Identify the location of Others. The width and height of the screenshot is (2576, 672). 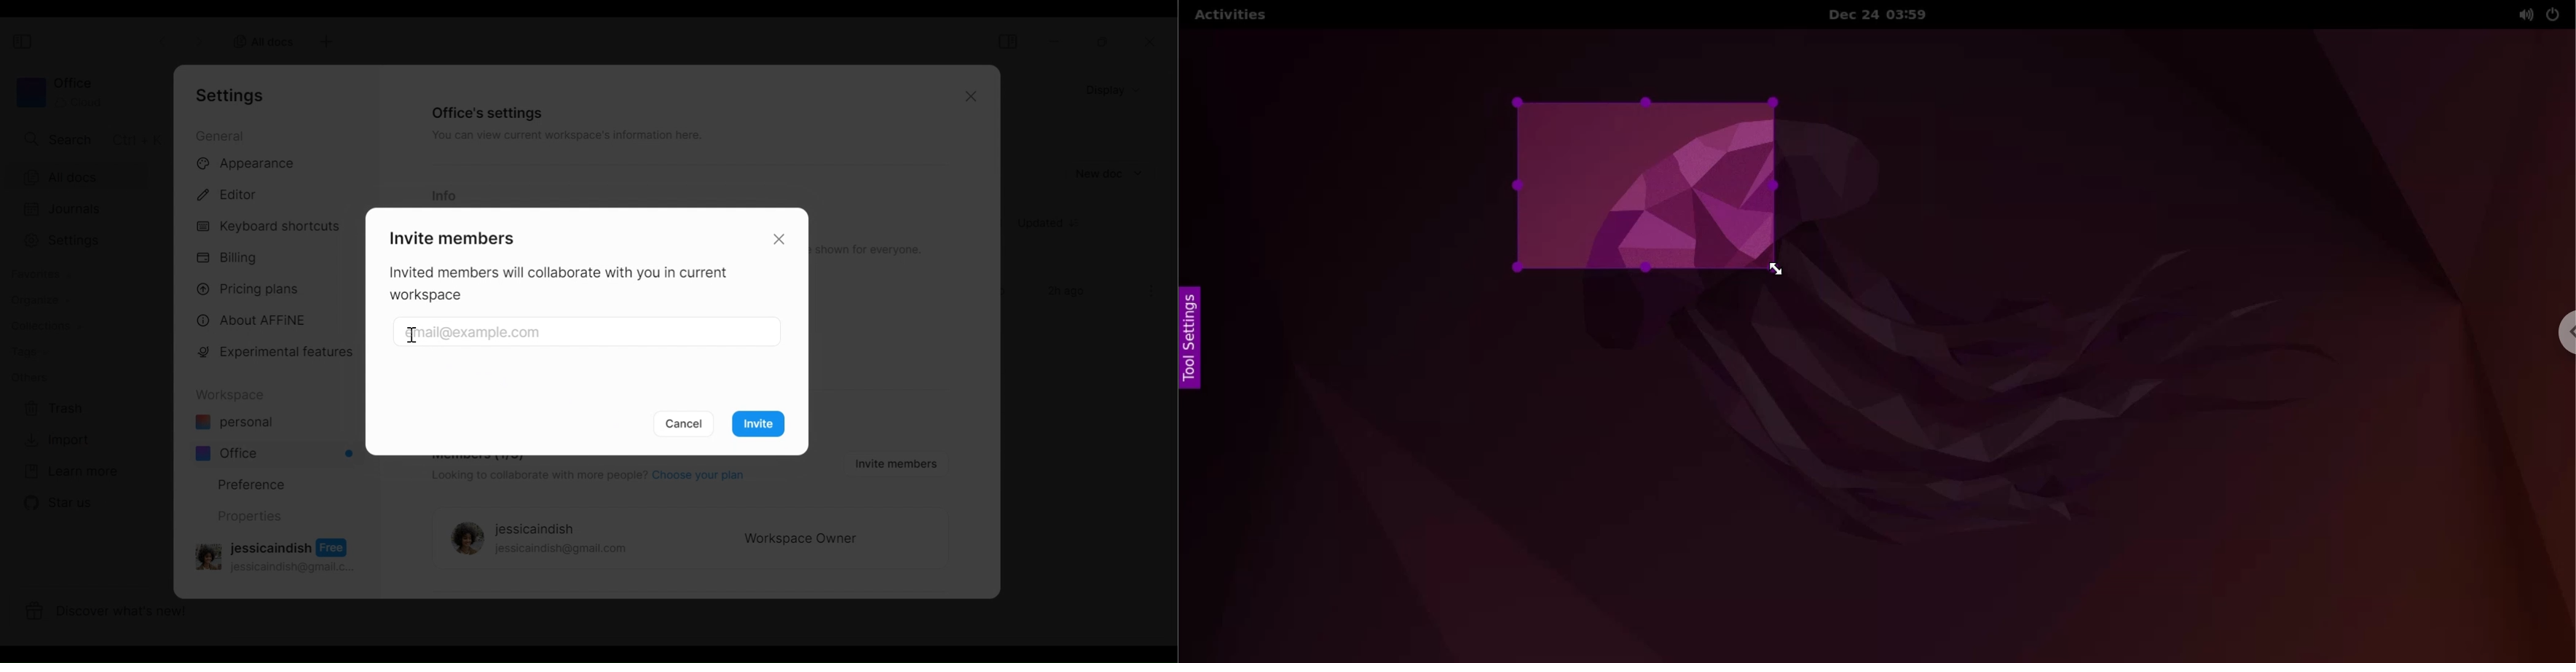
(29, 377).